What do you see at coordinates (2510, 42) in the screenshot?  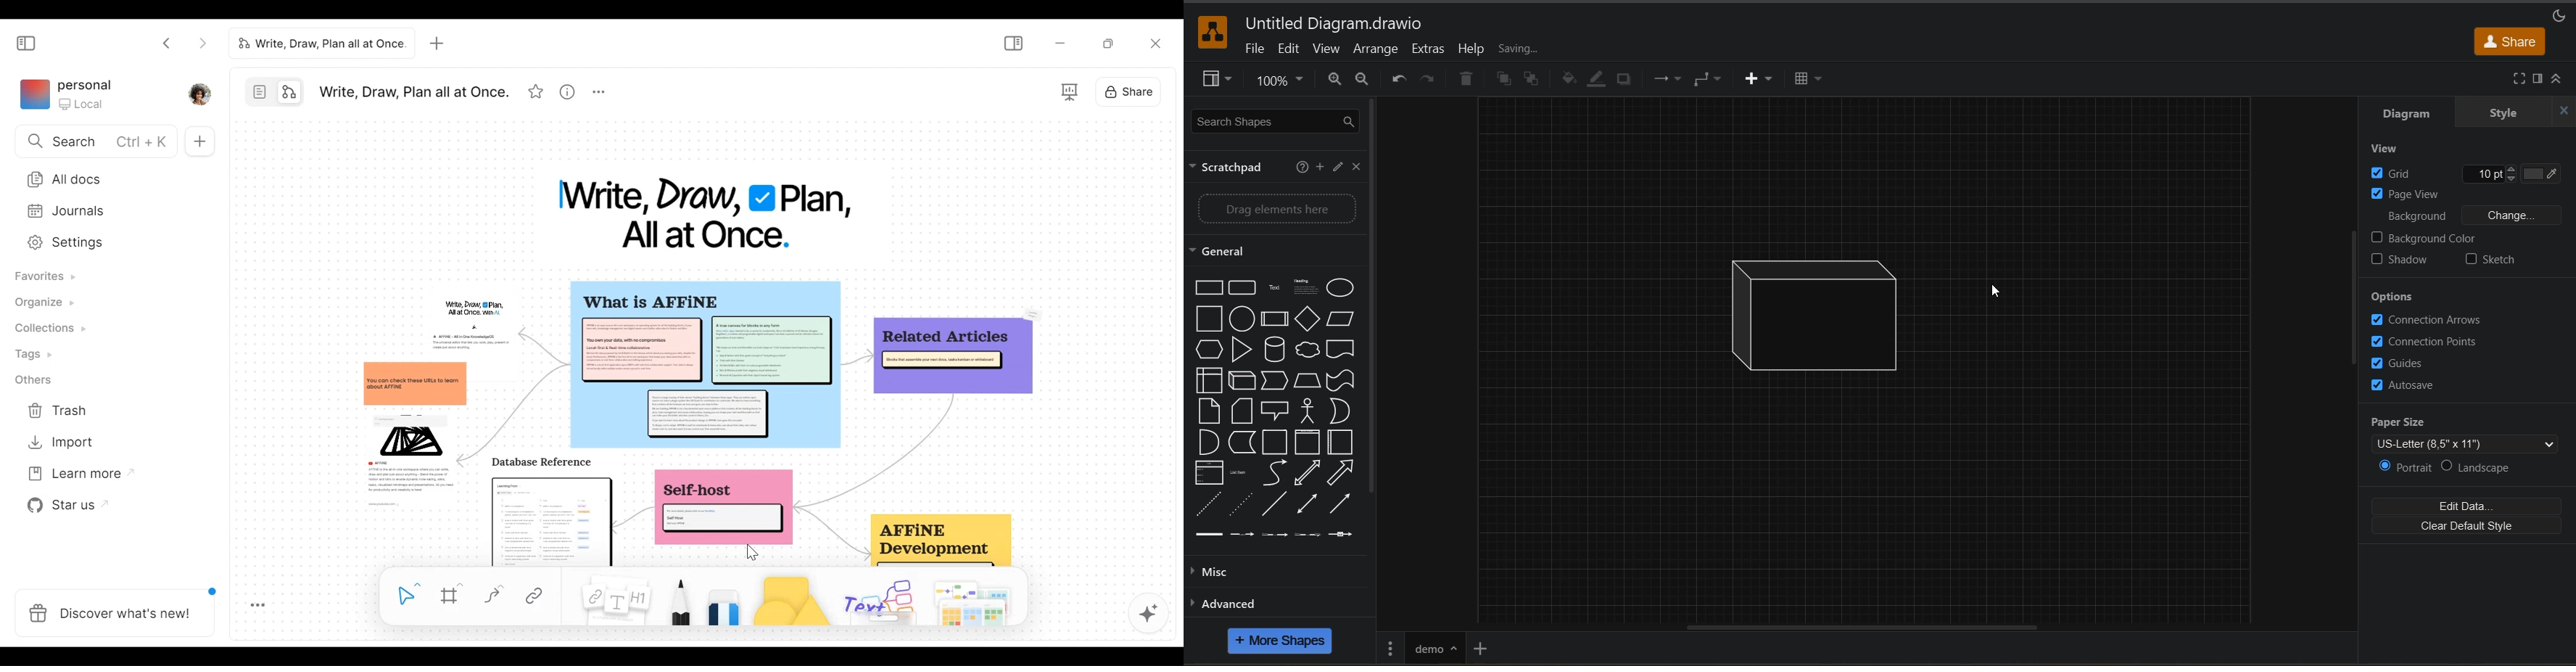 I see `share` at bounding box center [2510, 42].